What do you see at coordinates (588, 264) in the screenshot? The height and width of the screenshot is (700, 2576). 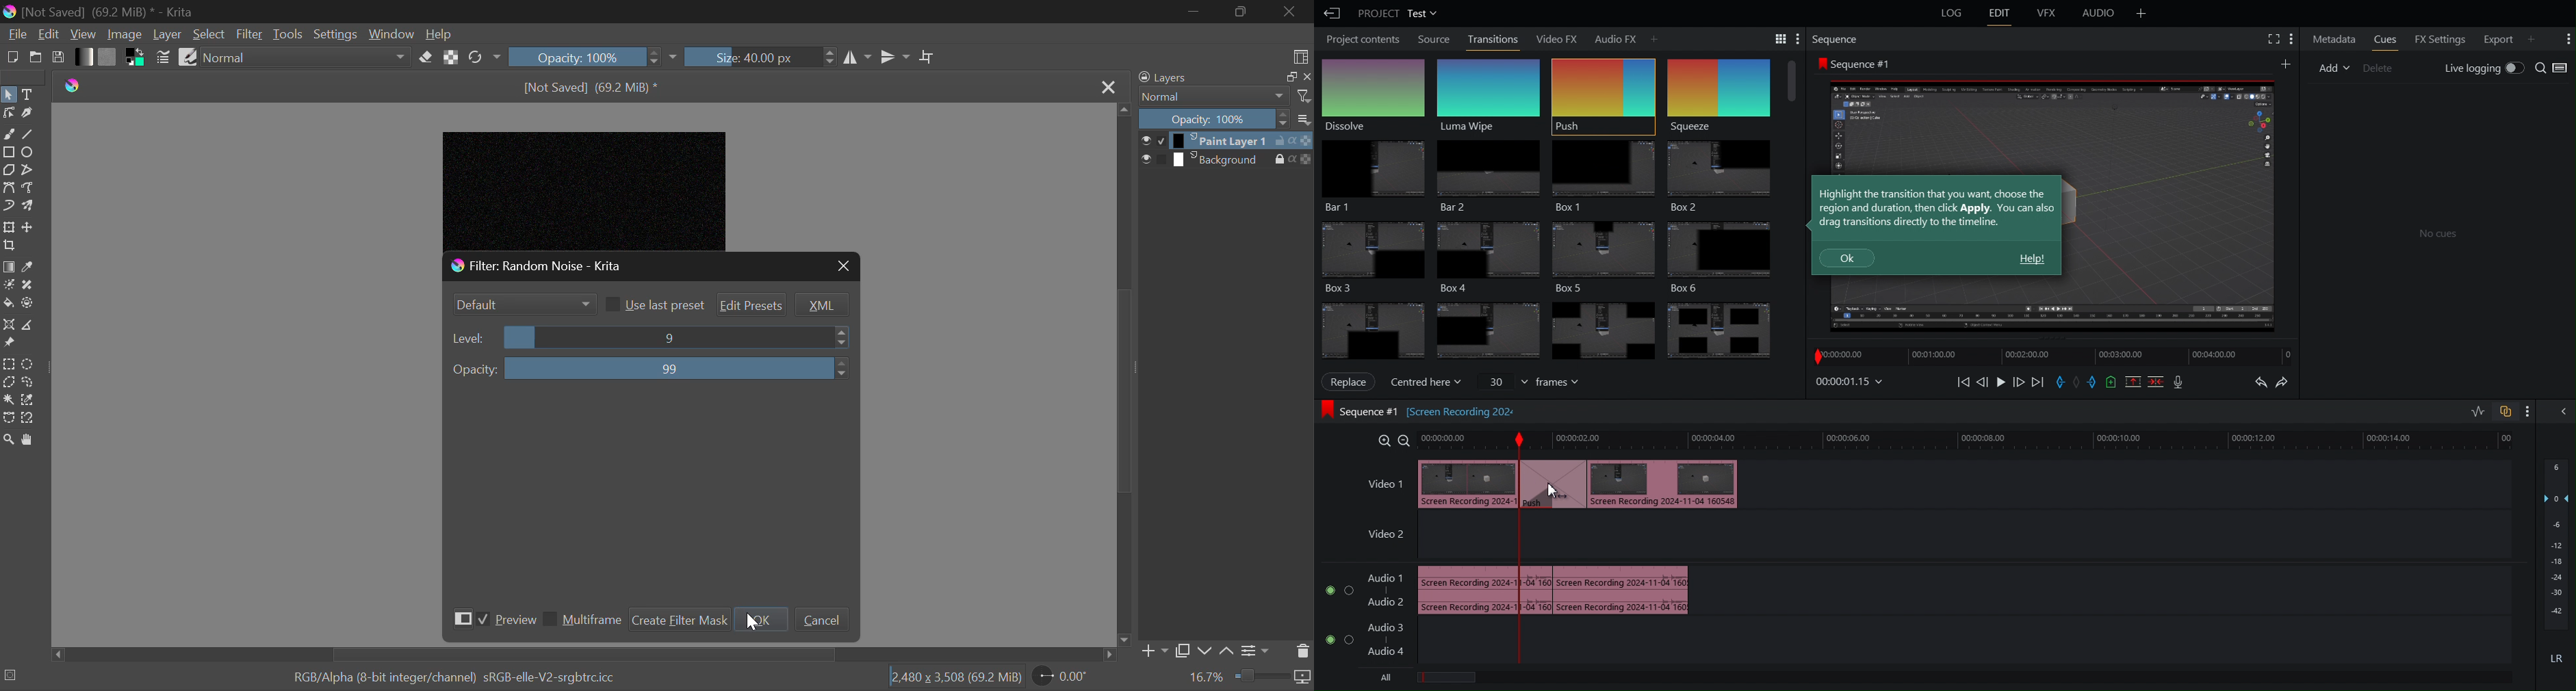 I see `filter random moise -krita` at bounding box center [588, 264].